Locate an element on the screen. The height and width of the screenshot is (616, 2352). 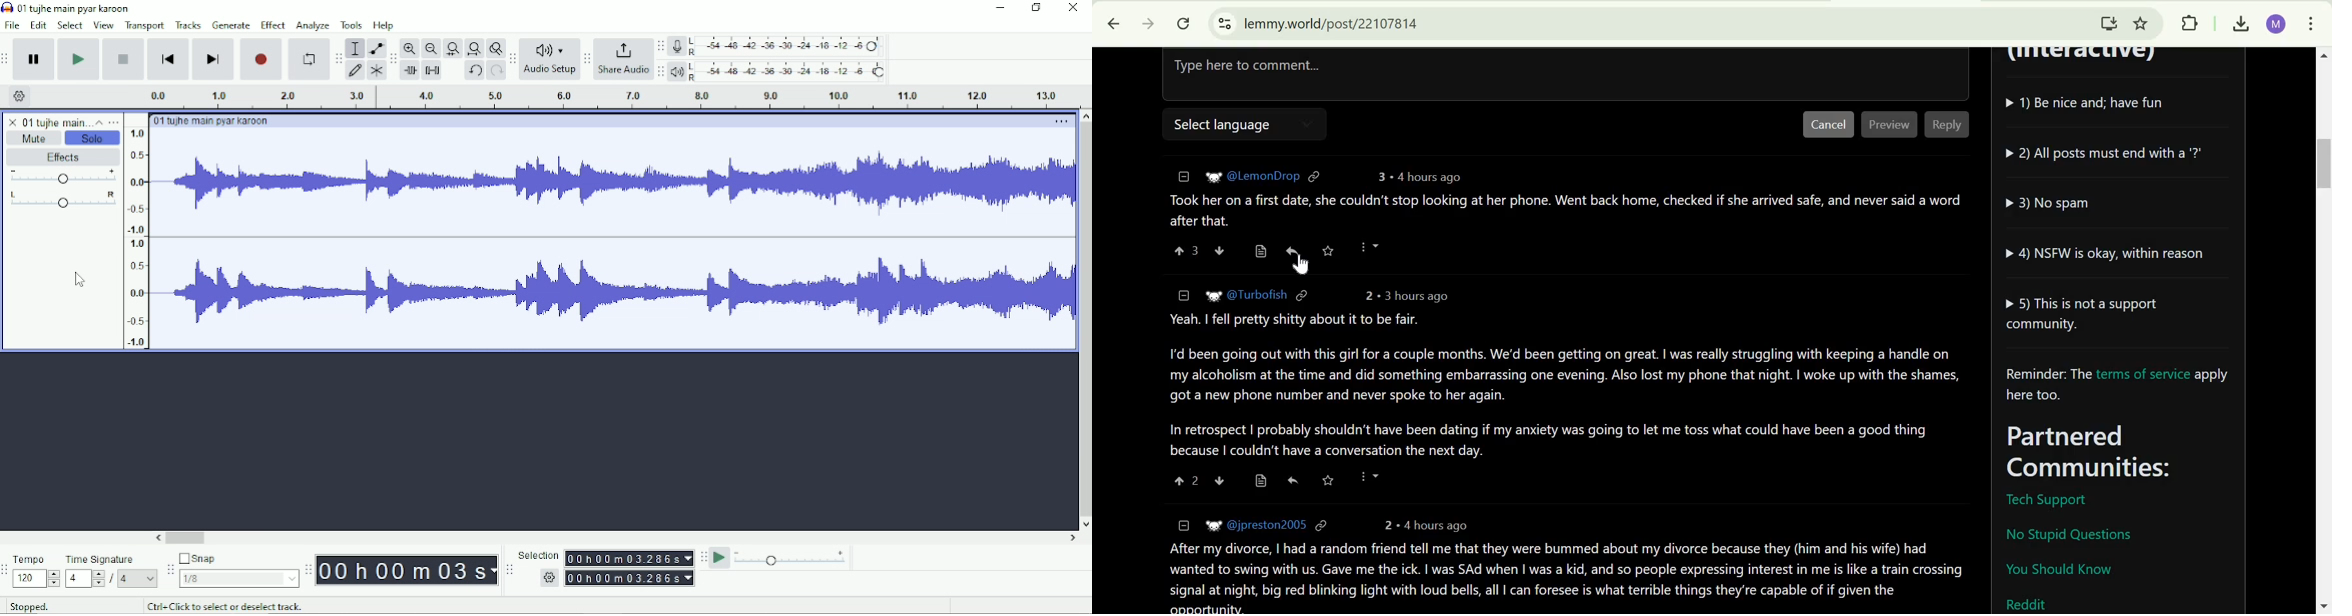
Comment is located at coordinates (1570, 386).